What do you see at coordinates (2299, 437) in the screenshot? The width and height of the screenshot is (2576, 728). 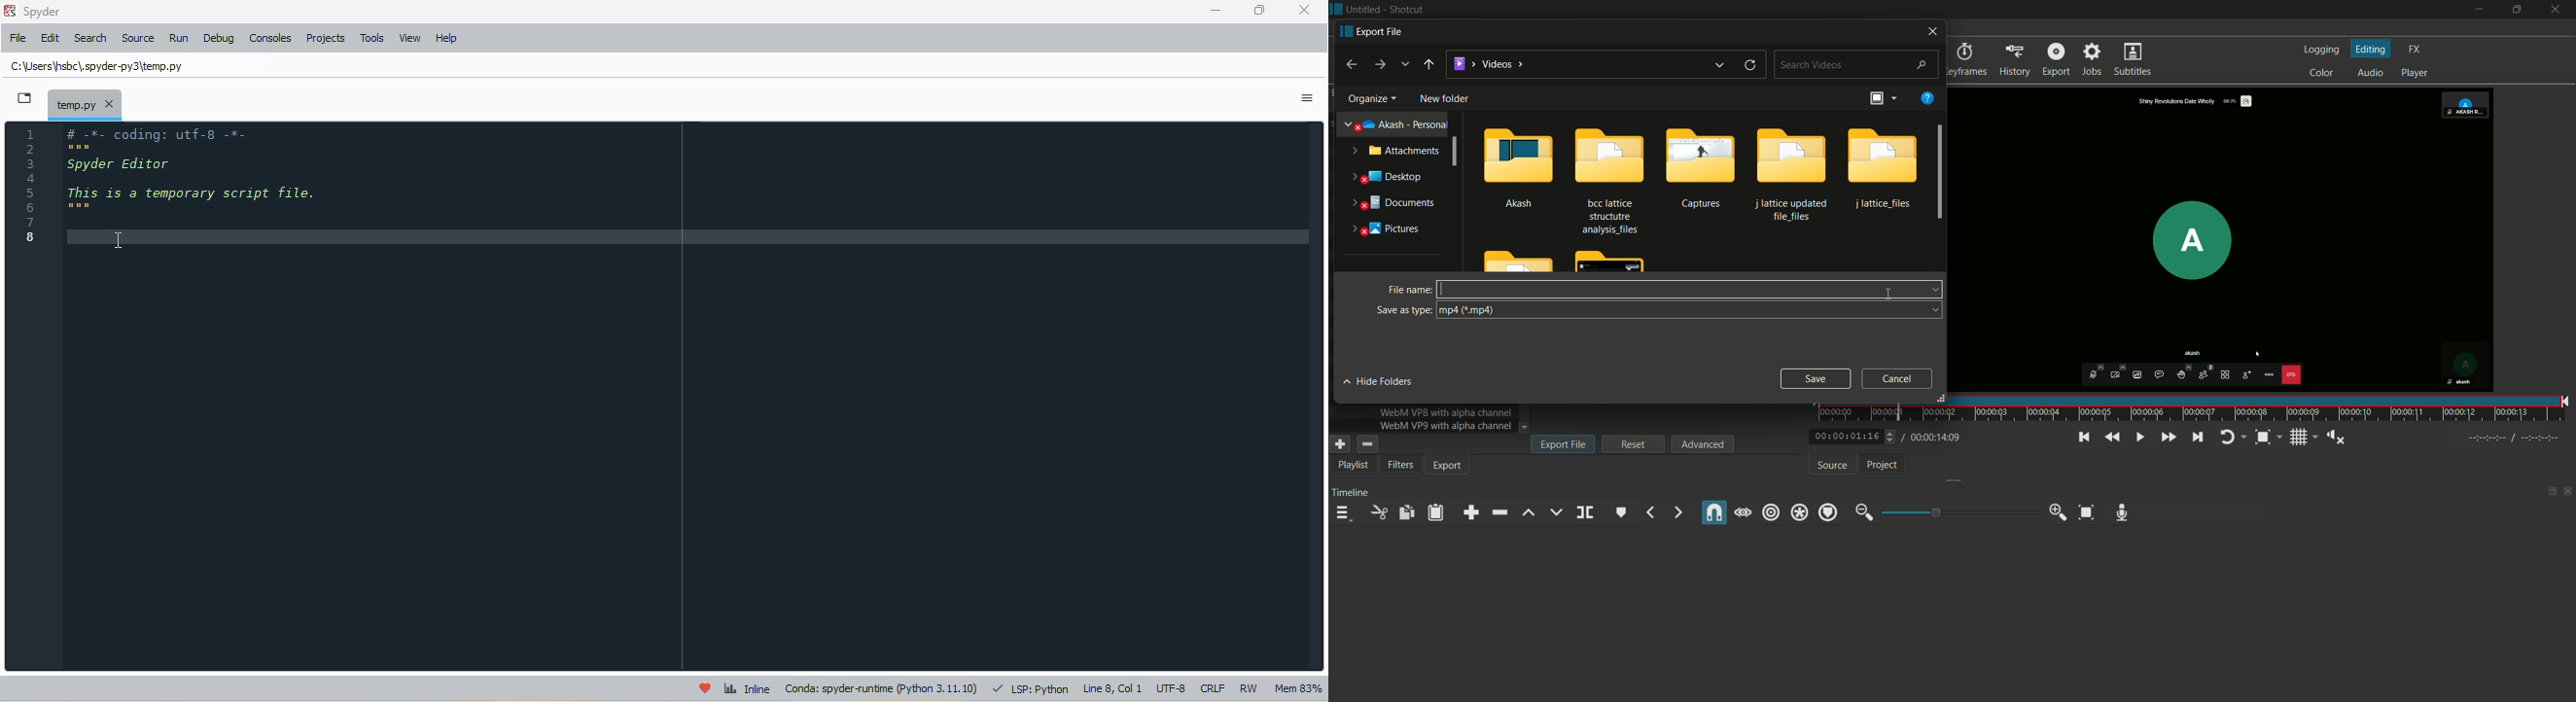 I see `toggle grid` at bounding box center [2299, 437].